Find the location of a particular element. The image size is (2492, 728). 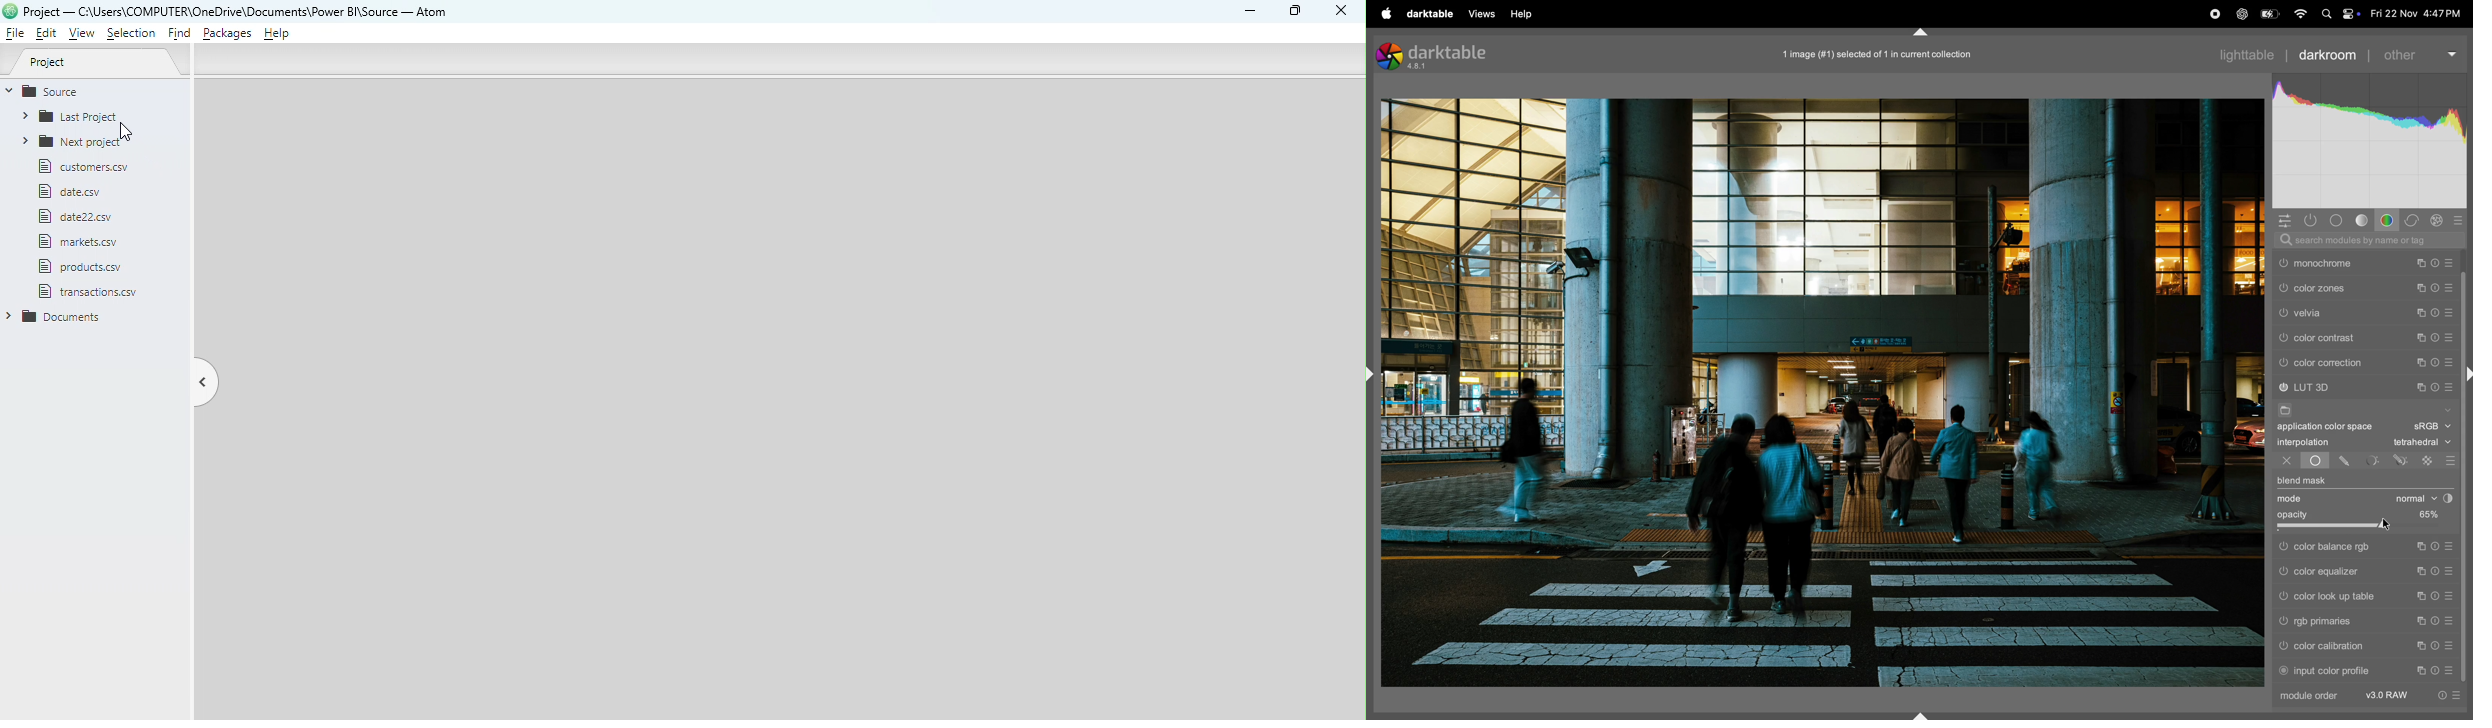

monochrome is switched off is located at coordinates (2283, 288).